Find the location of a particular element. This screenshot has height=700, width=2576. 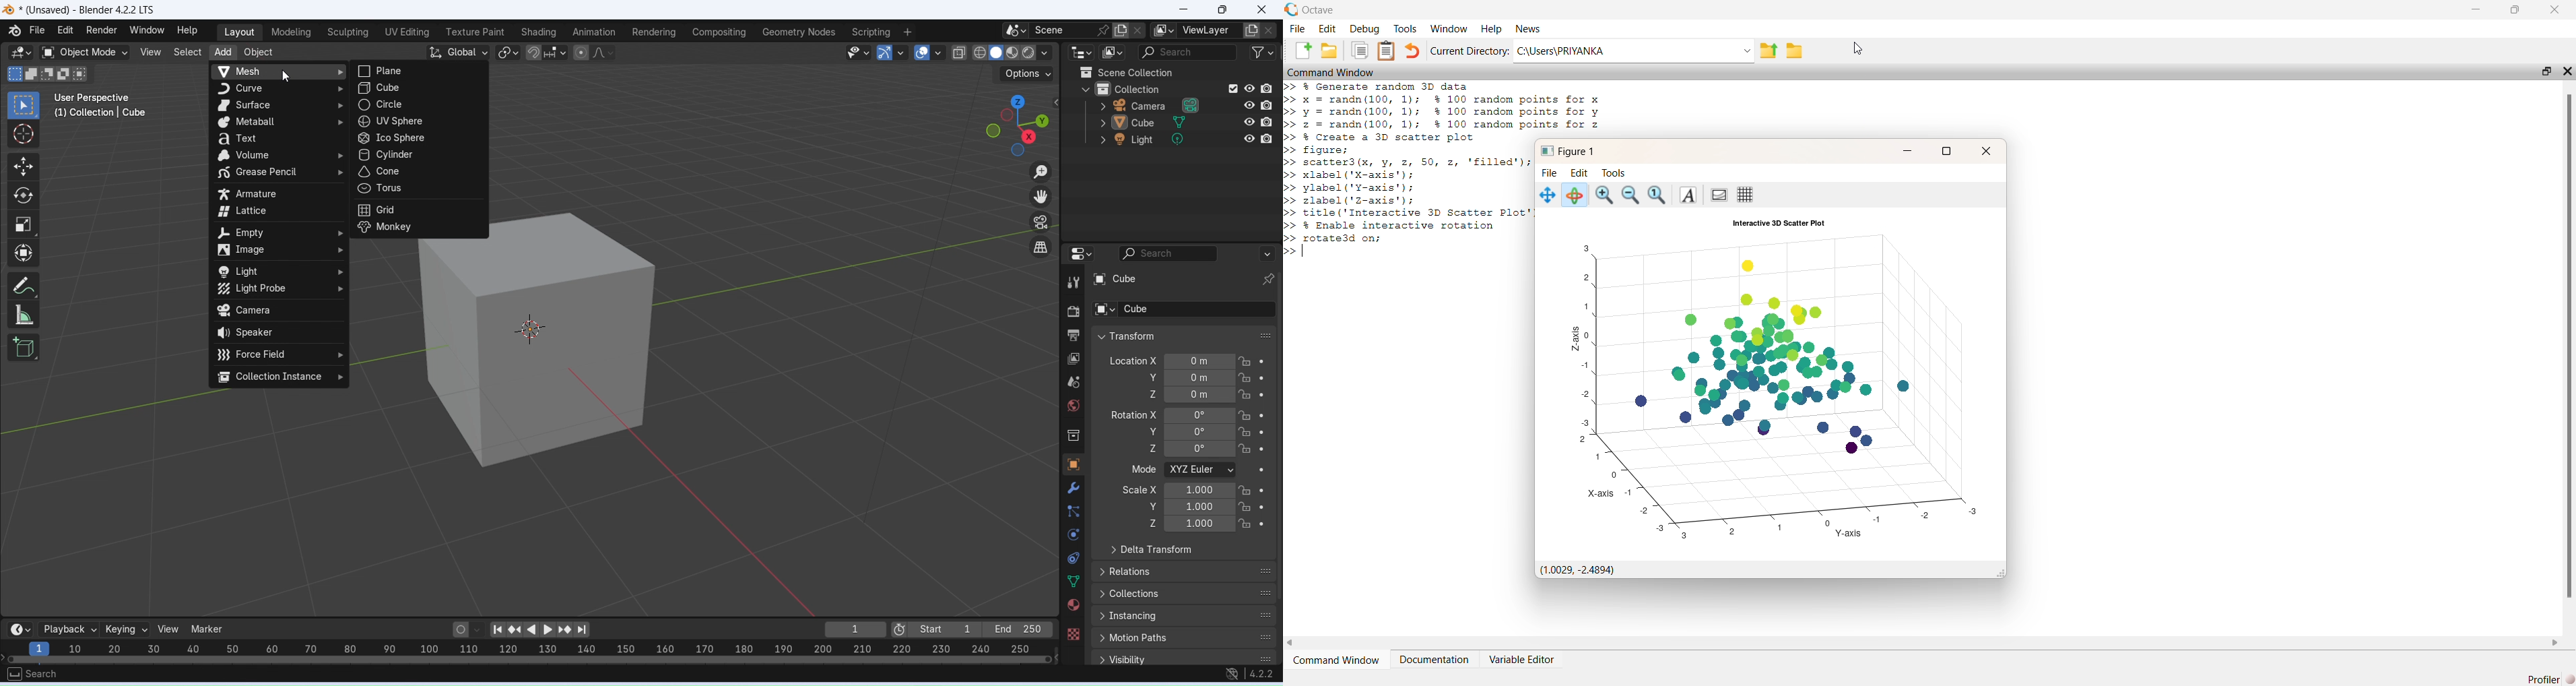

logo is located at coordinates (9, 11).